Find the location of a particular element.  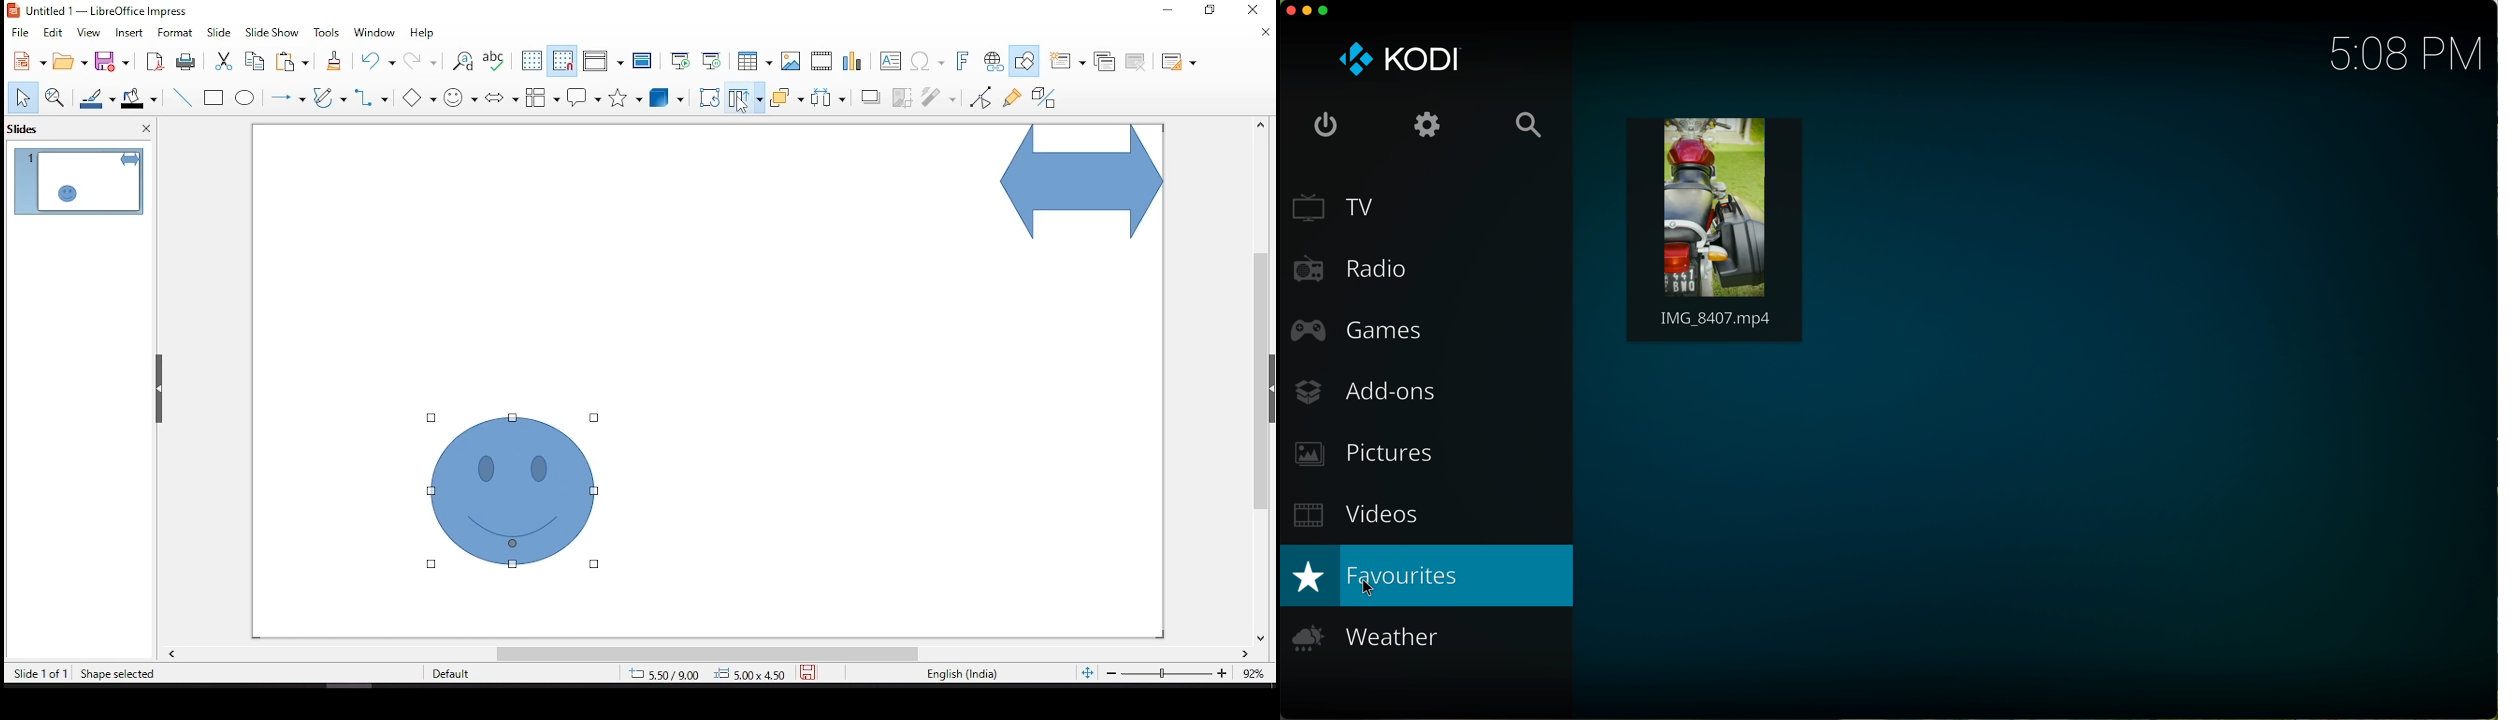

toggle extrusion is located at coordinates (1043, 99).